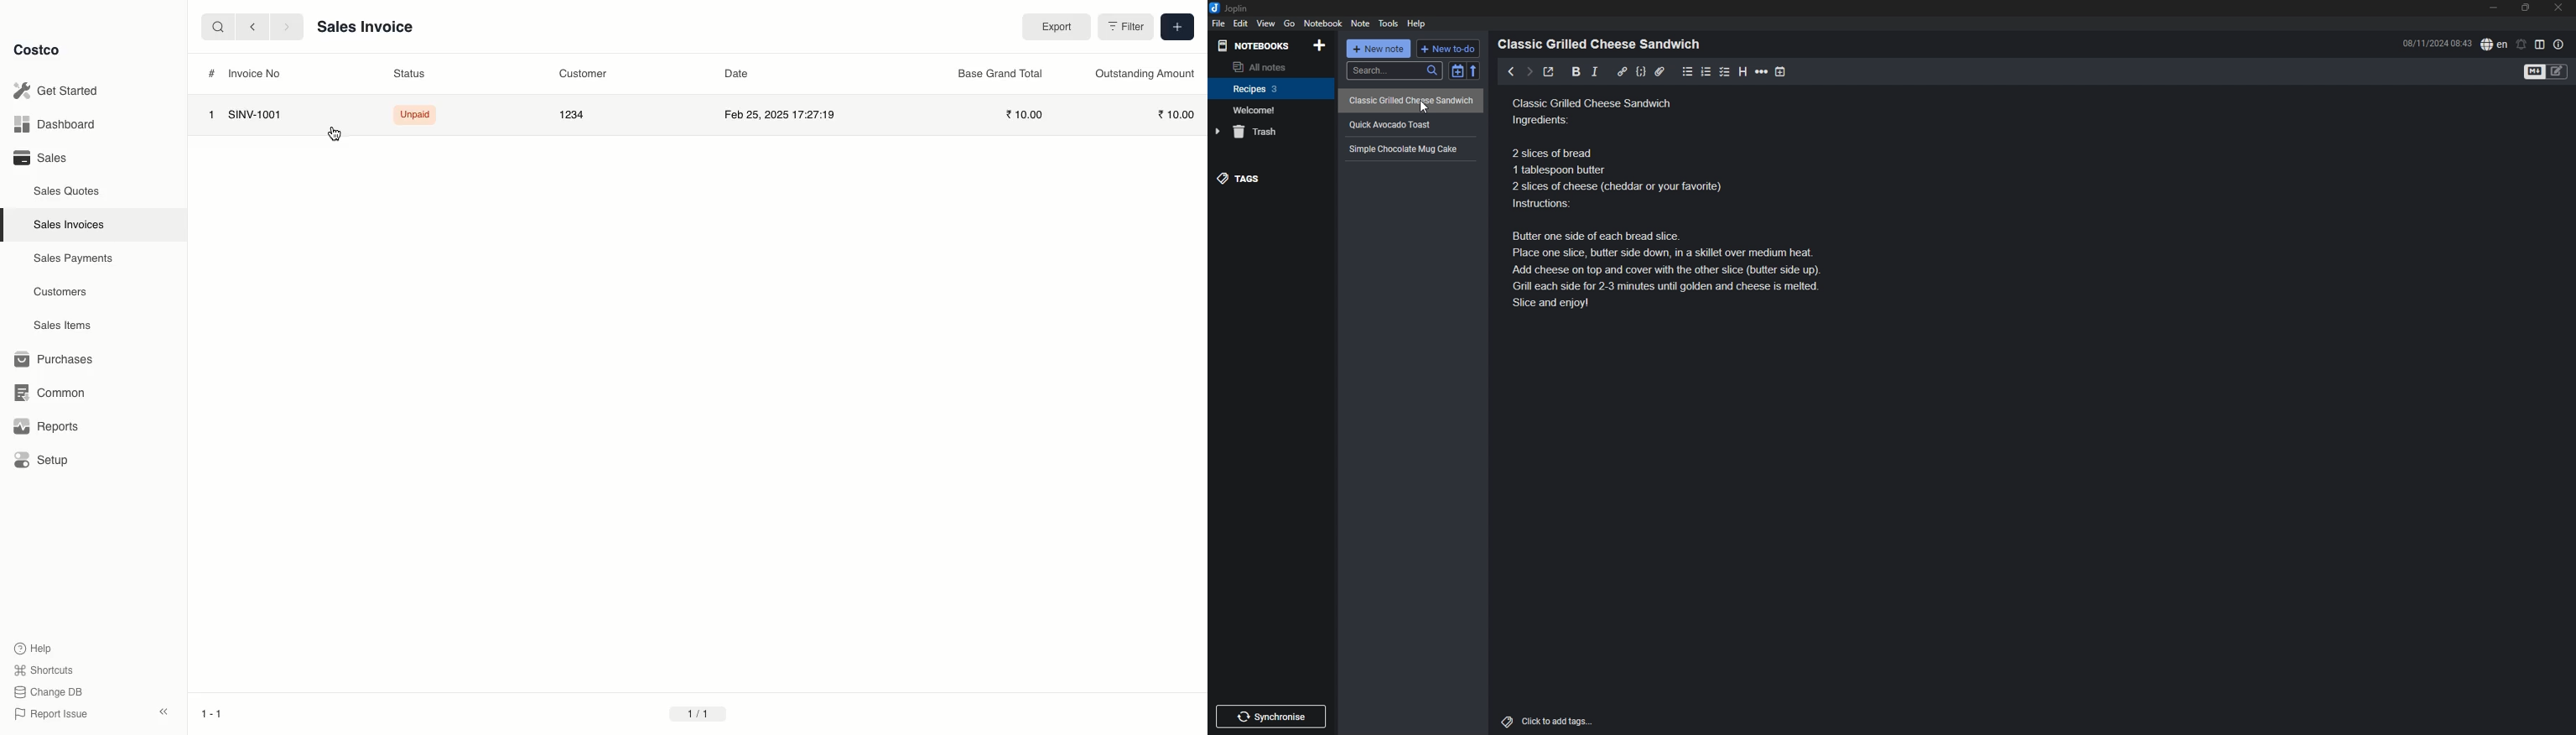 The image size is (2576, 756). Describe the element at coordinates (1176, 114) in the screenshot. I see `10.00` at that location.